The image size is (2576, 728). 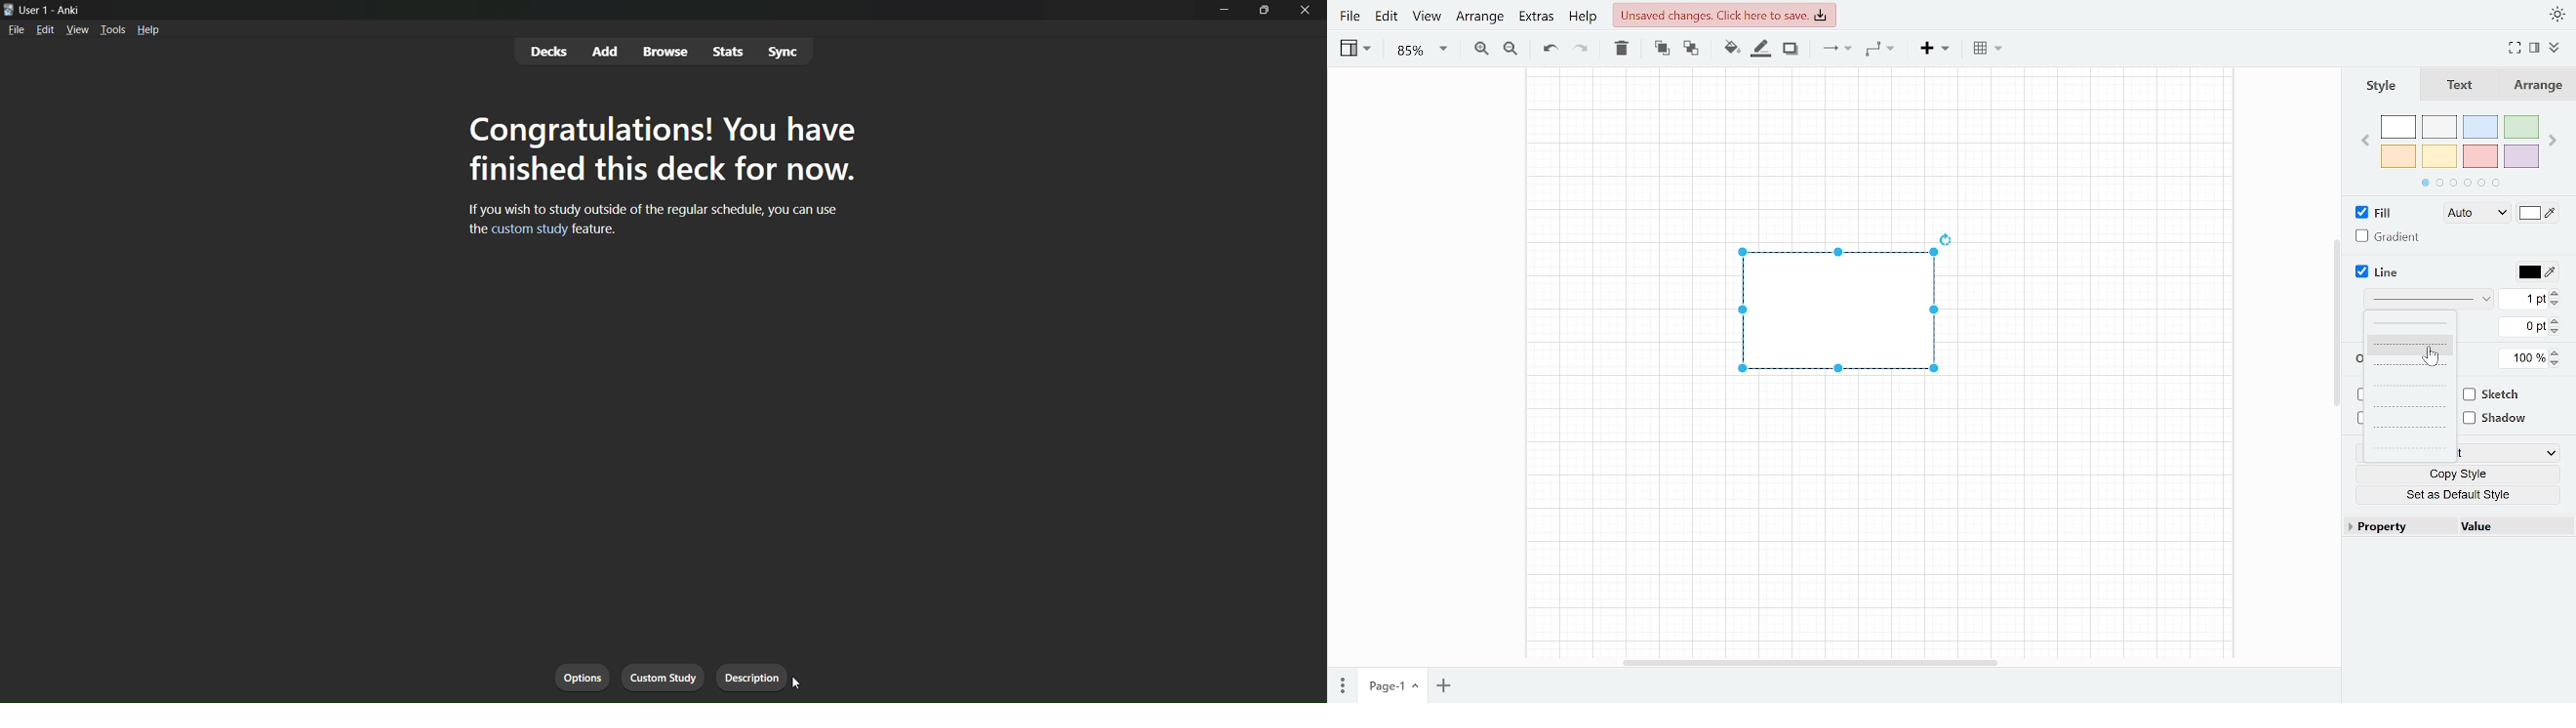 I want to click on Property, so click(x=2393, y=529).